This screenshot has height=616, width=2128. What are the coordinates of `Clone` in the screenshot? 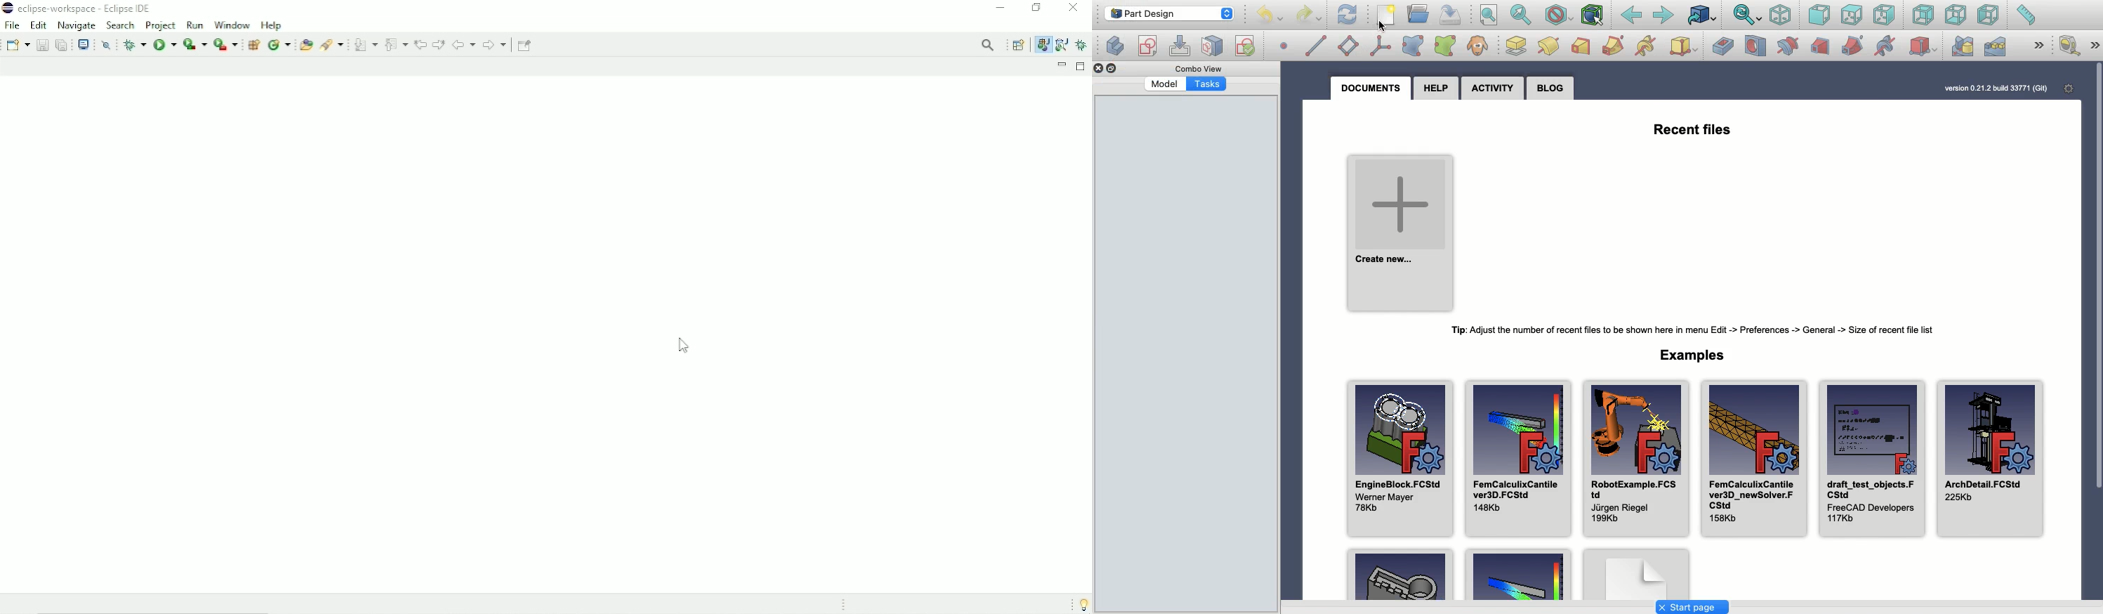 It's located at (1478, 47).